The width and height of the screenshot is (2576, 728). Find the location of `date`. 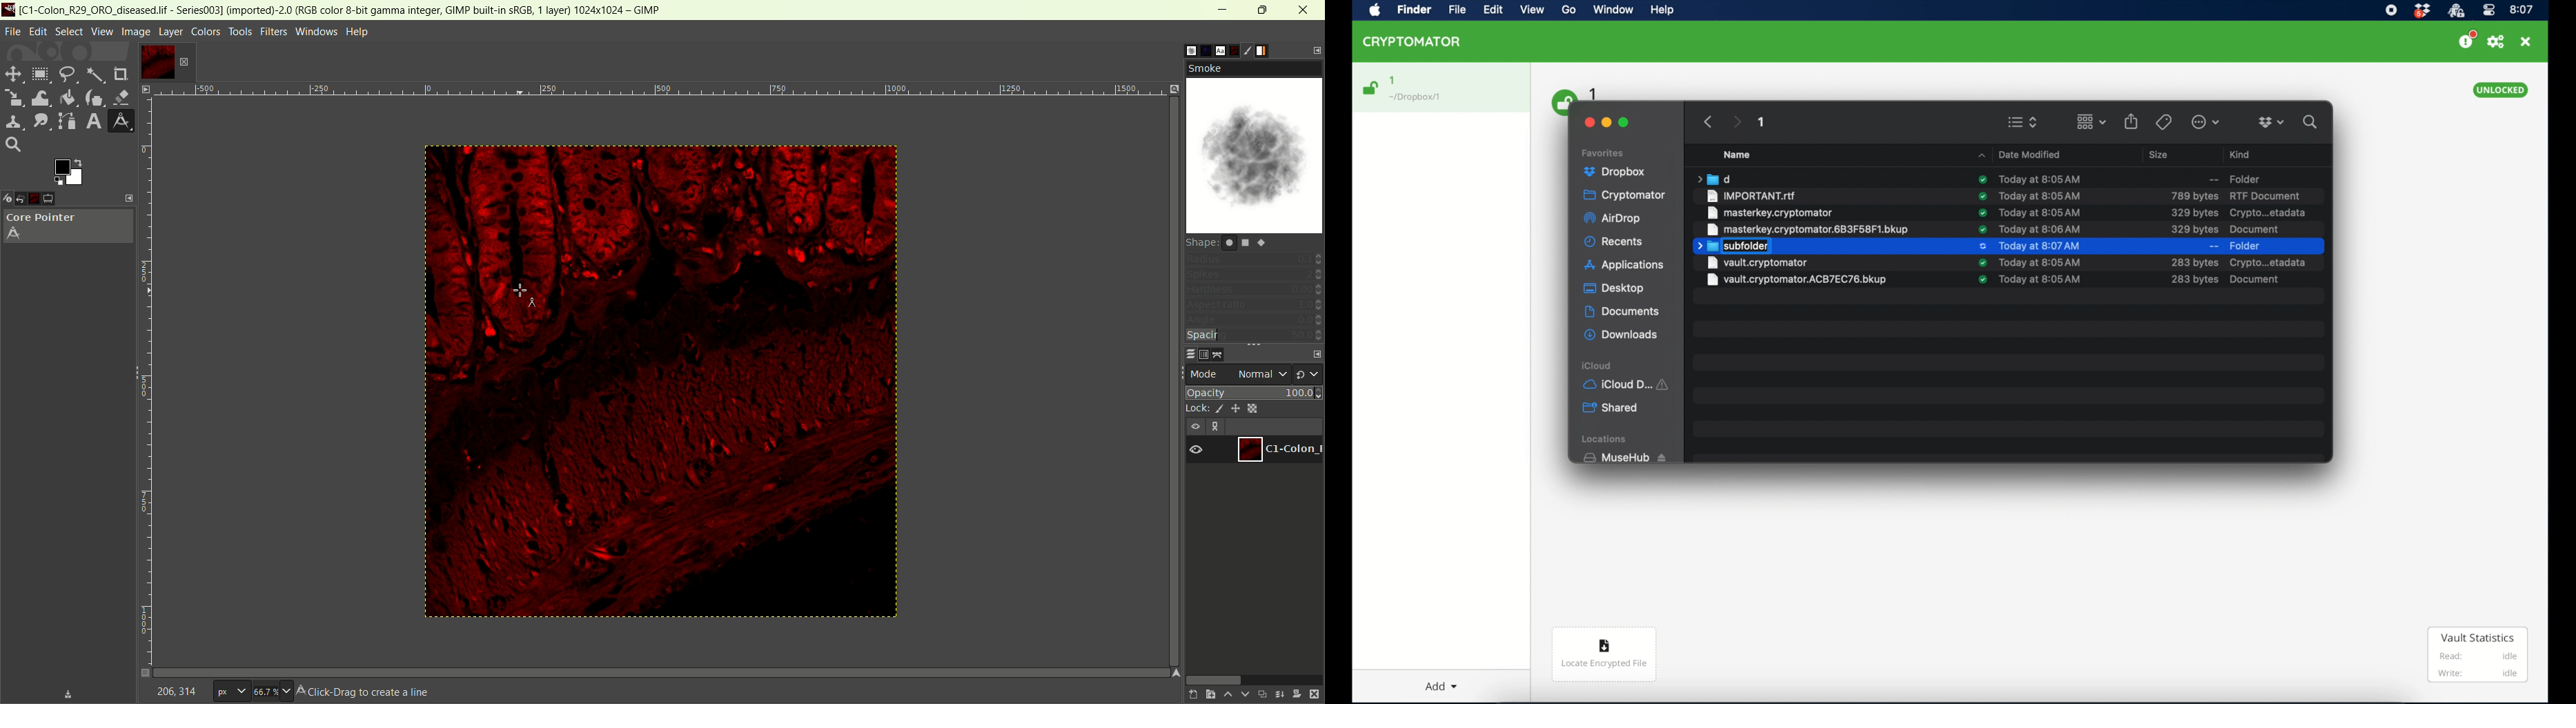

date is located at coordinates (2040, 246).